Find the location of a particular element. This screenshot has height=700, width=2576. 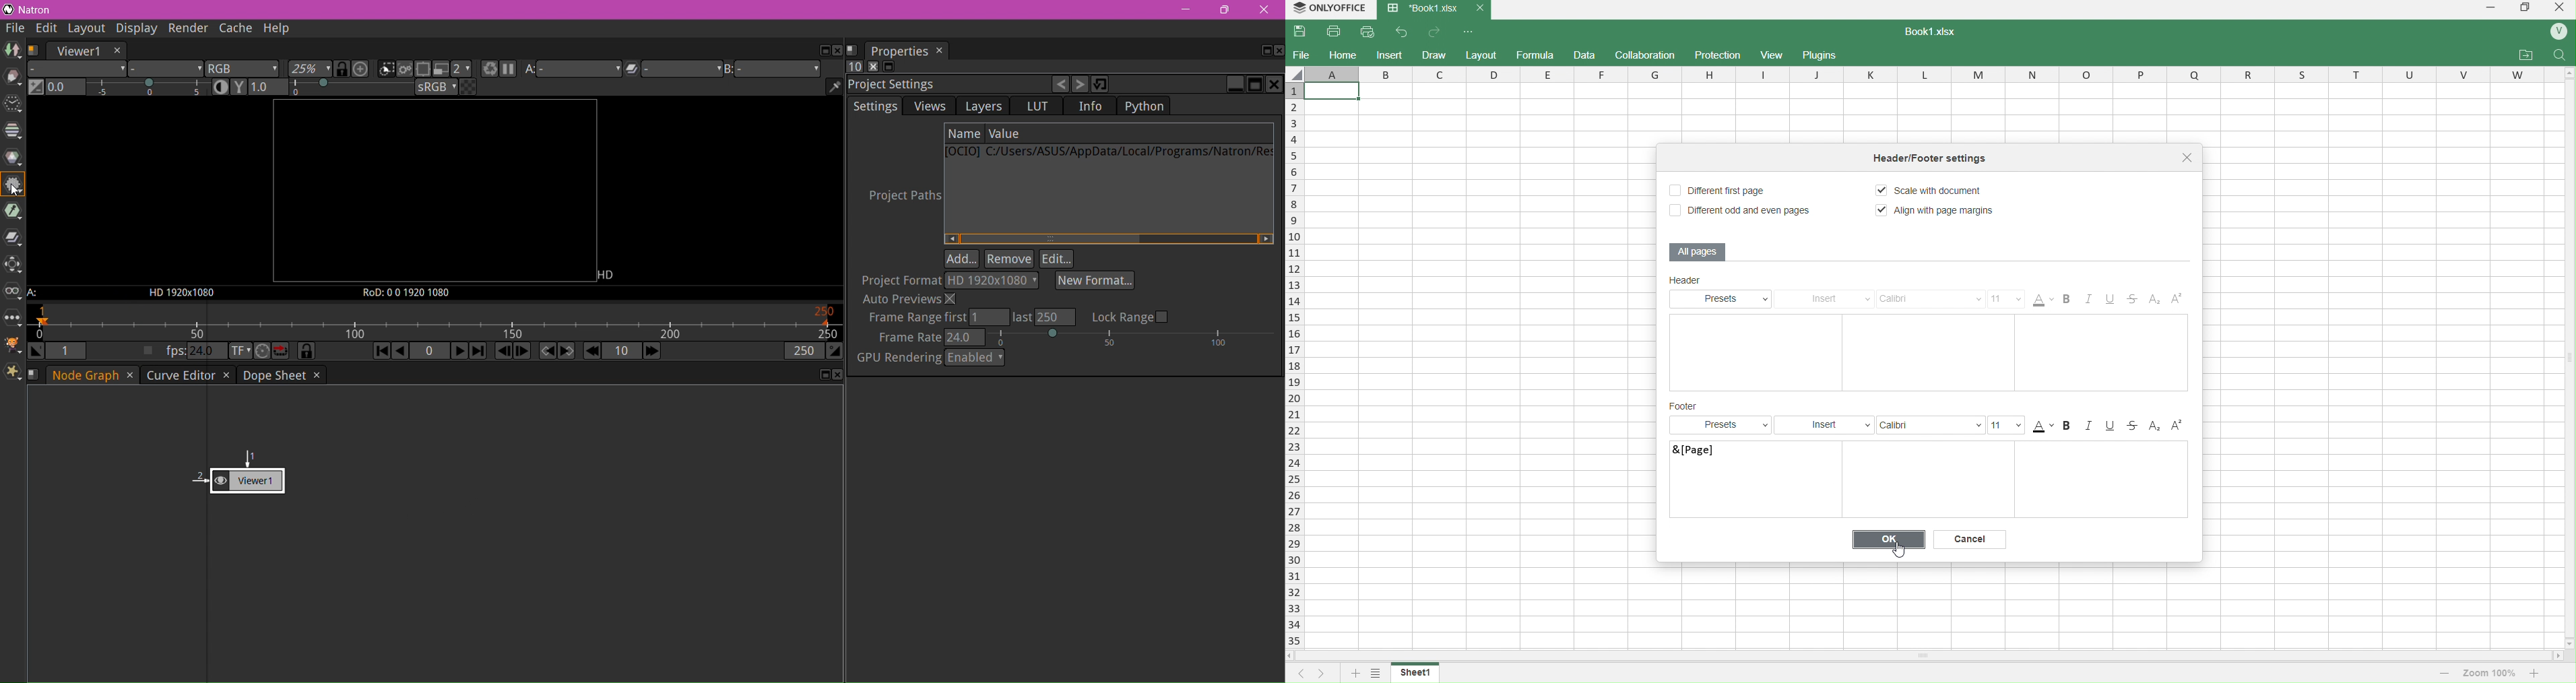

sheet1 is located at coordinates (1417, 672).